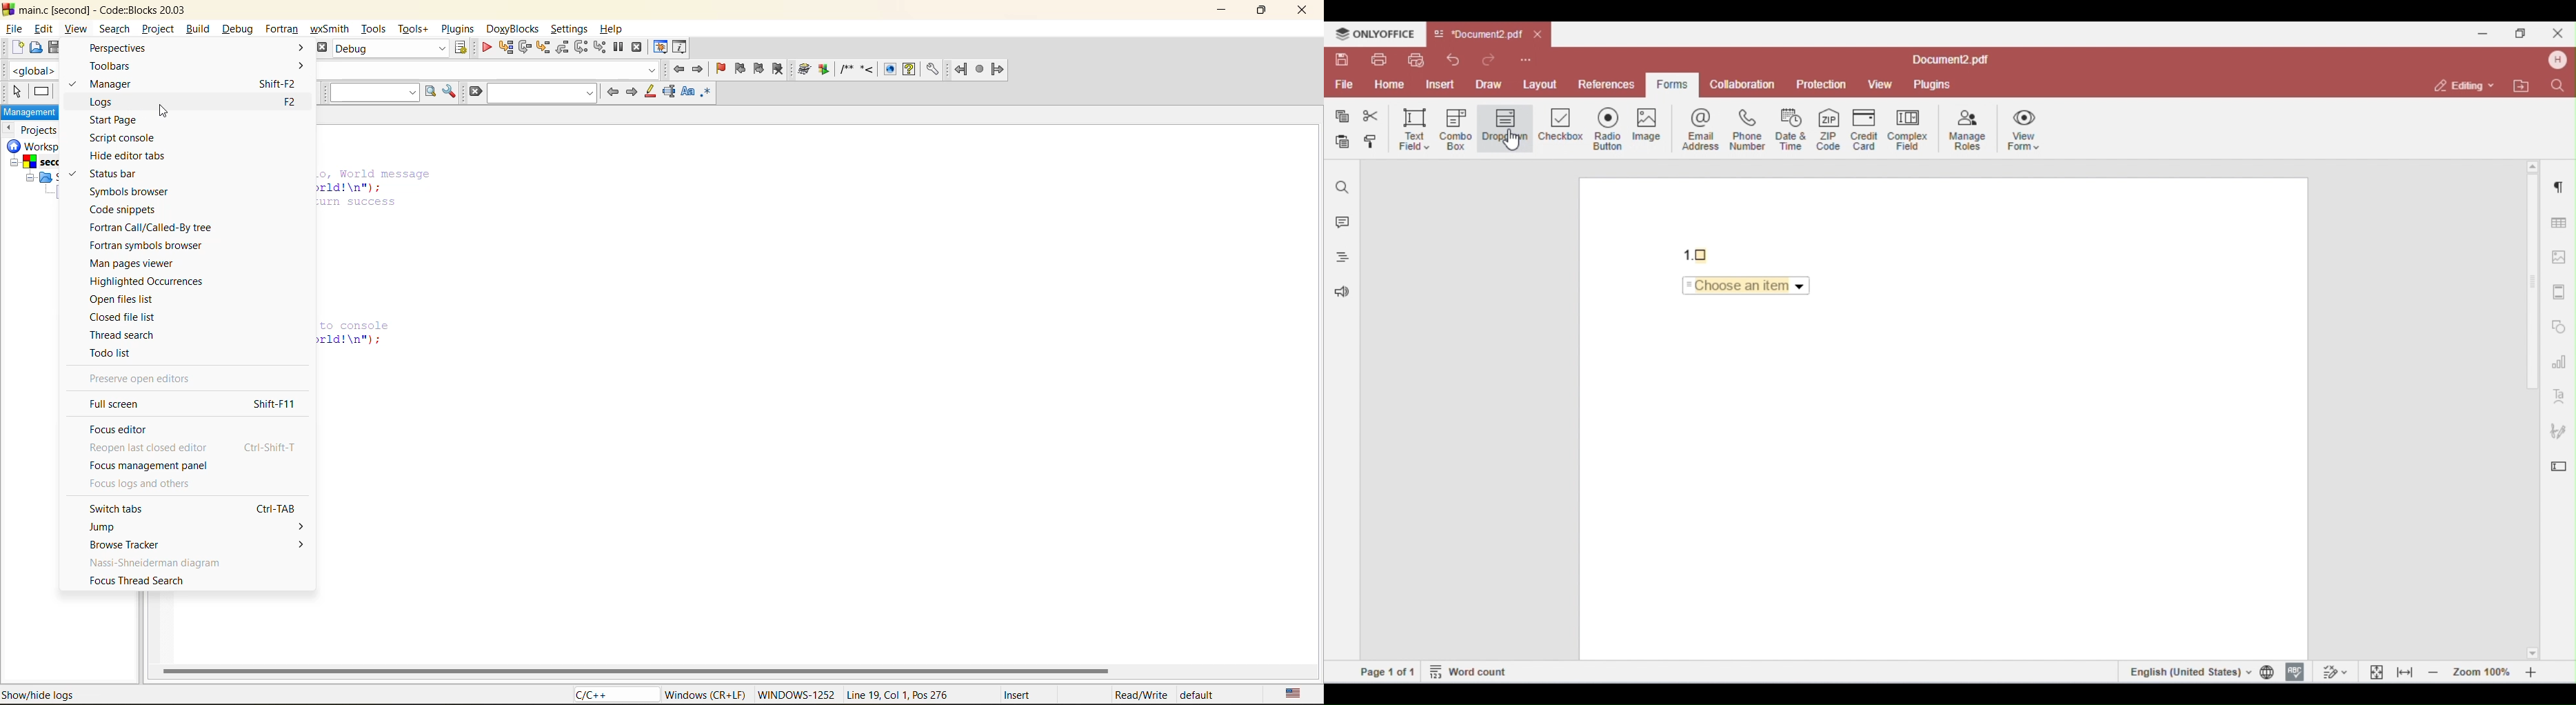 The width and height of the screenshot is (2576, 728). Describe the element at coordinates (119, 47) in the screenshot. I see `perspectives` at that location.